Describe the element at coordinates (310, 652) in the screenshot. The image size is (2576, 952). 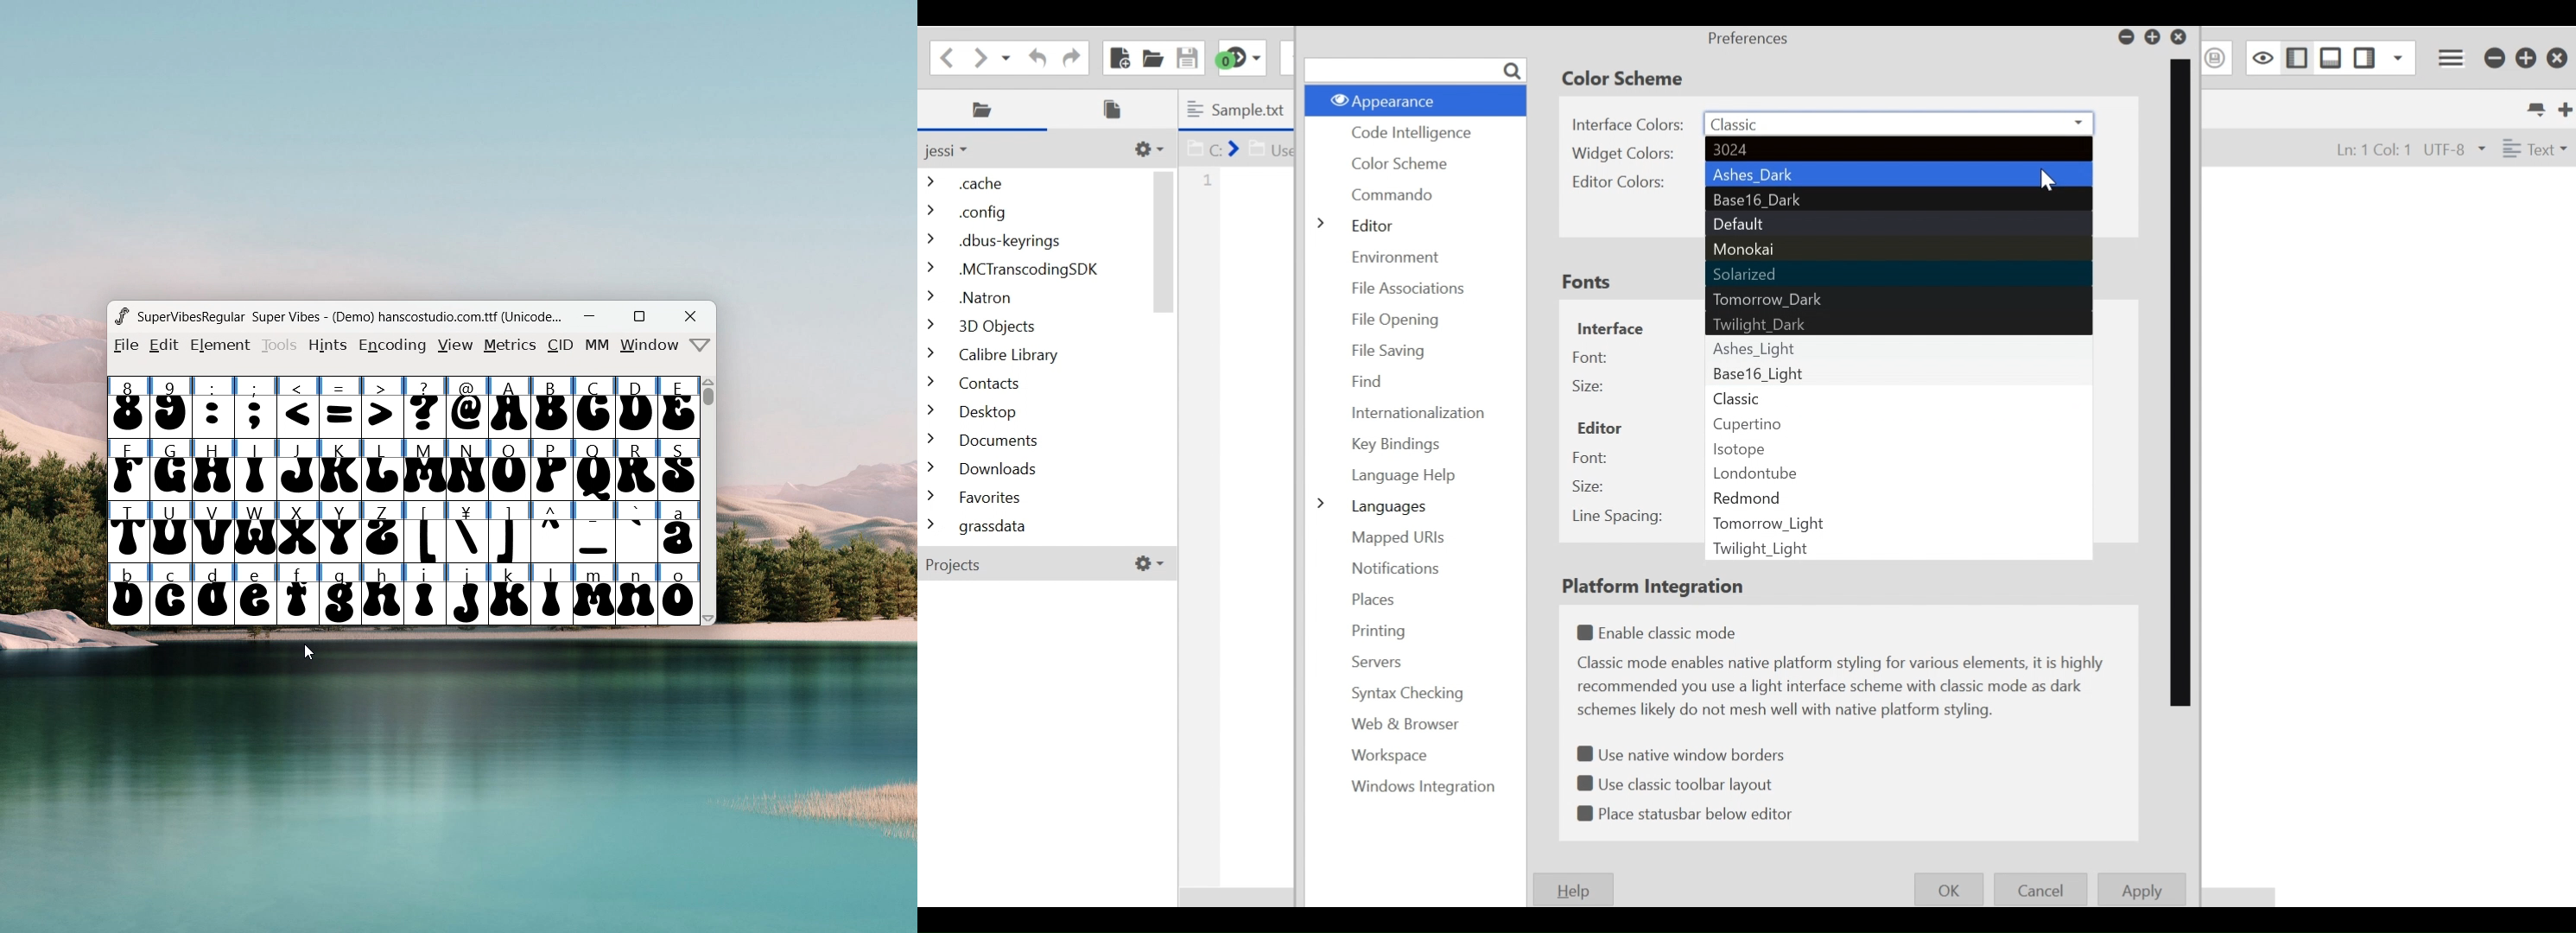
I see `cursor` at that location.